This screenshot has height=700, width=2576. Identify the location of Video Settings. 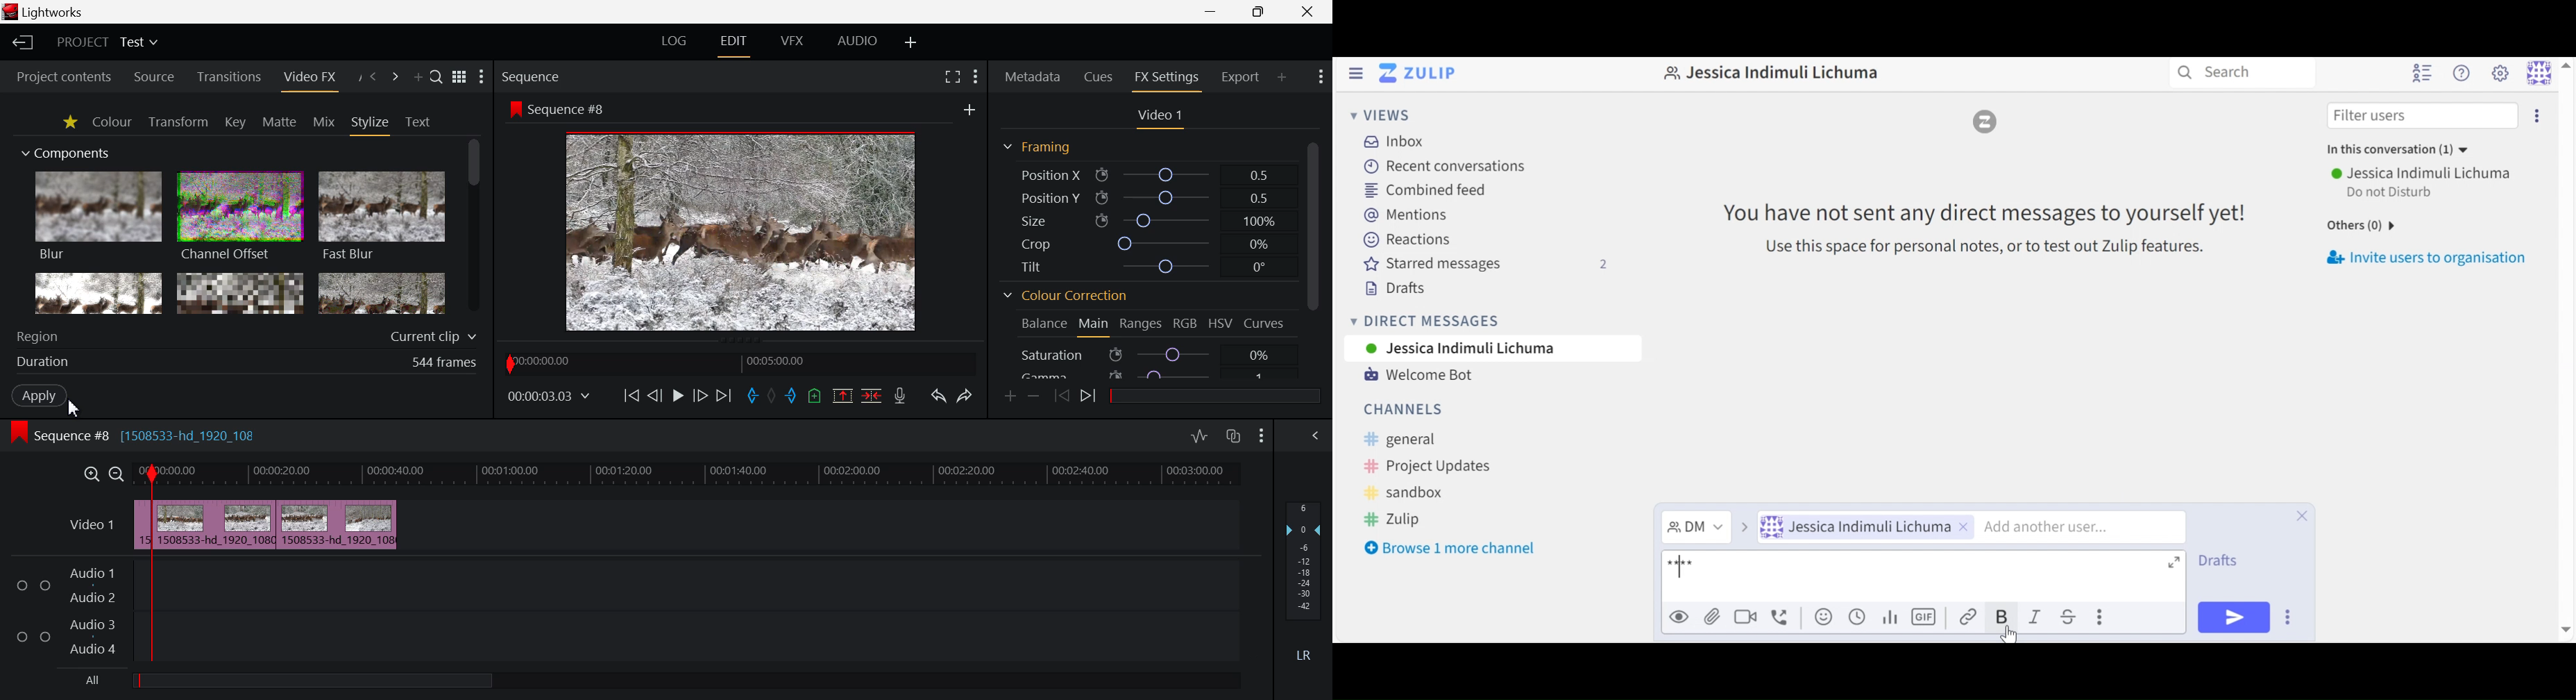
(1158, 117).